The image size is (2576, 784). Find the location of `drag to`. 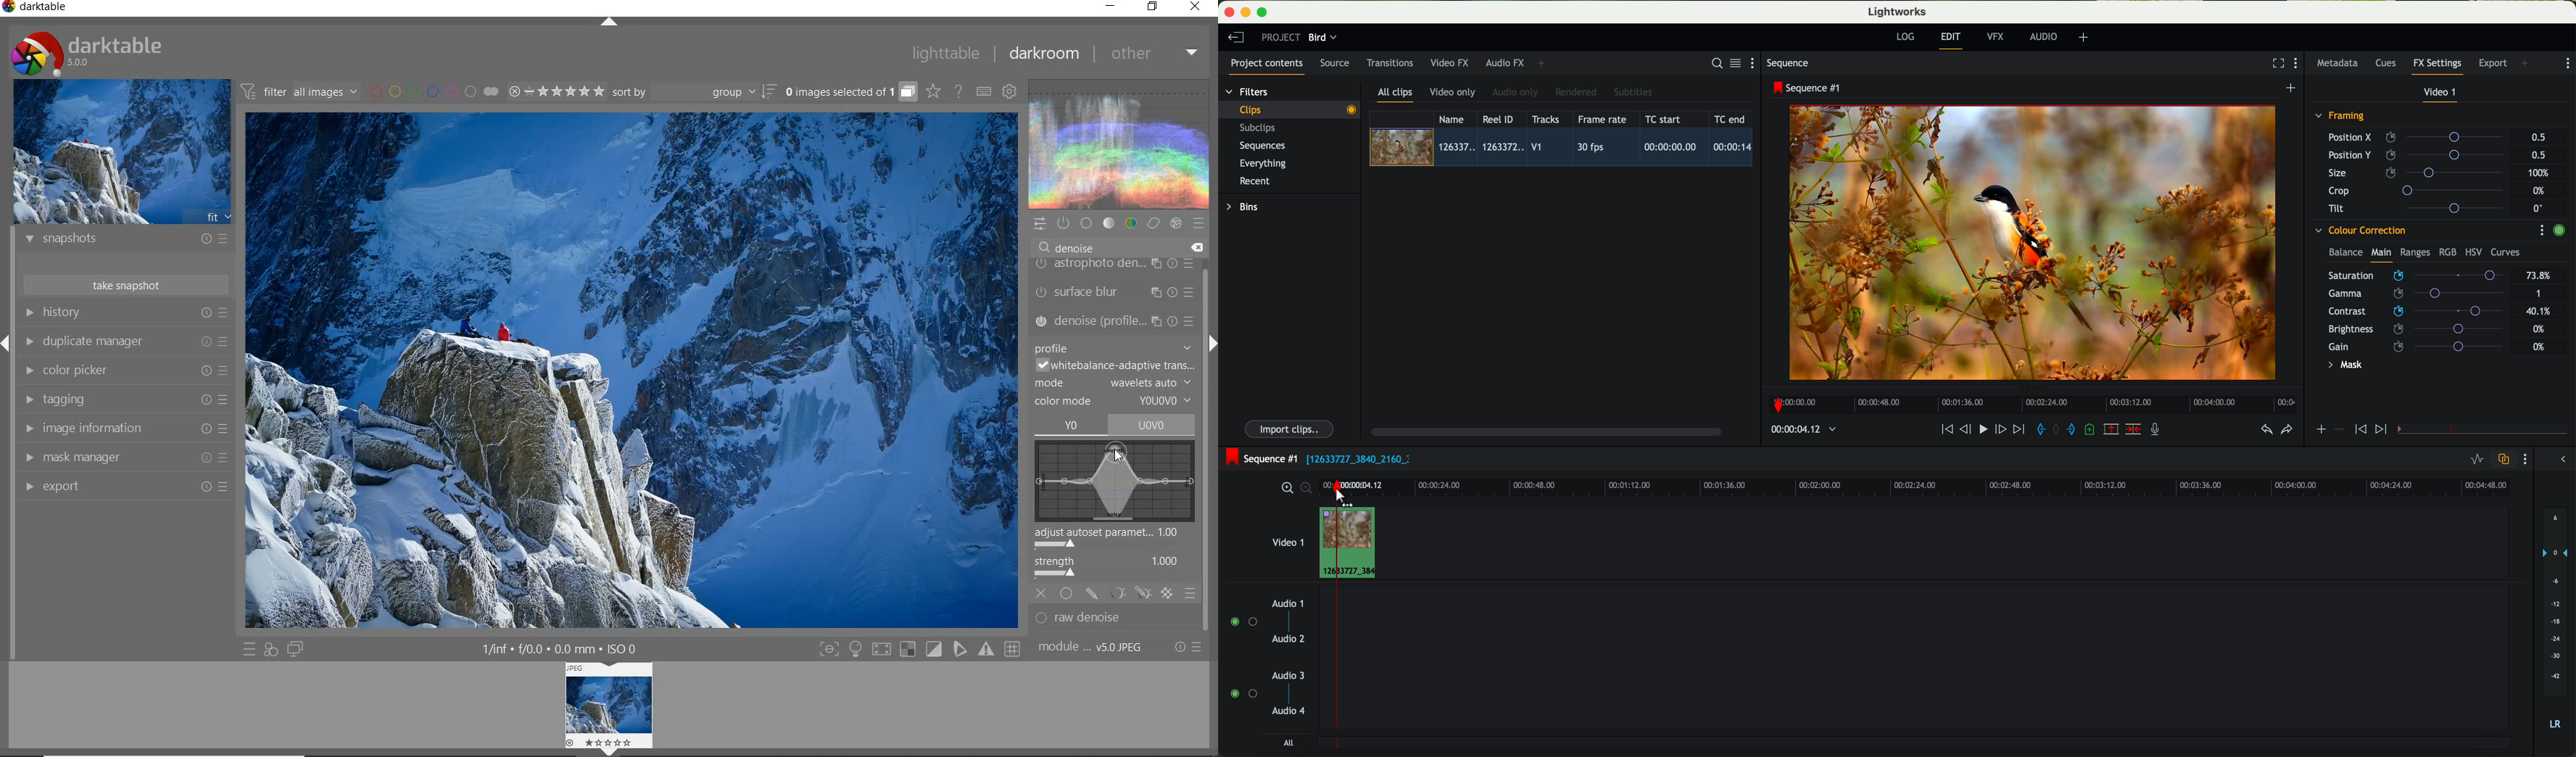

drag to is located at coordinates (1346, 499).